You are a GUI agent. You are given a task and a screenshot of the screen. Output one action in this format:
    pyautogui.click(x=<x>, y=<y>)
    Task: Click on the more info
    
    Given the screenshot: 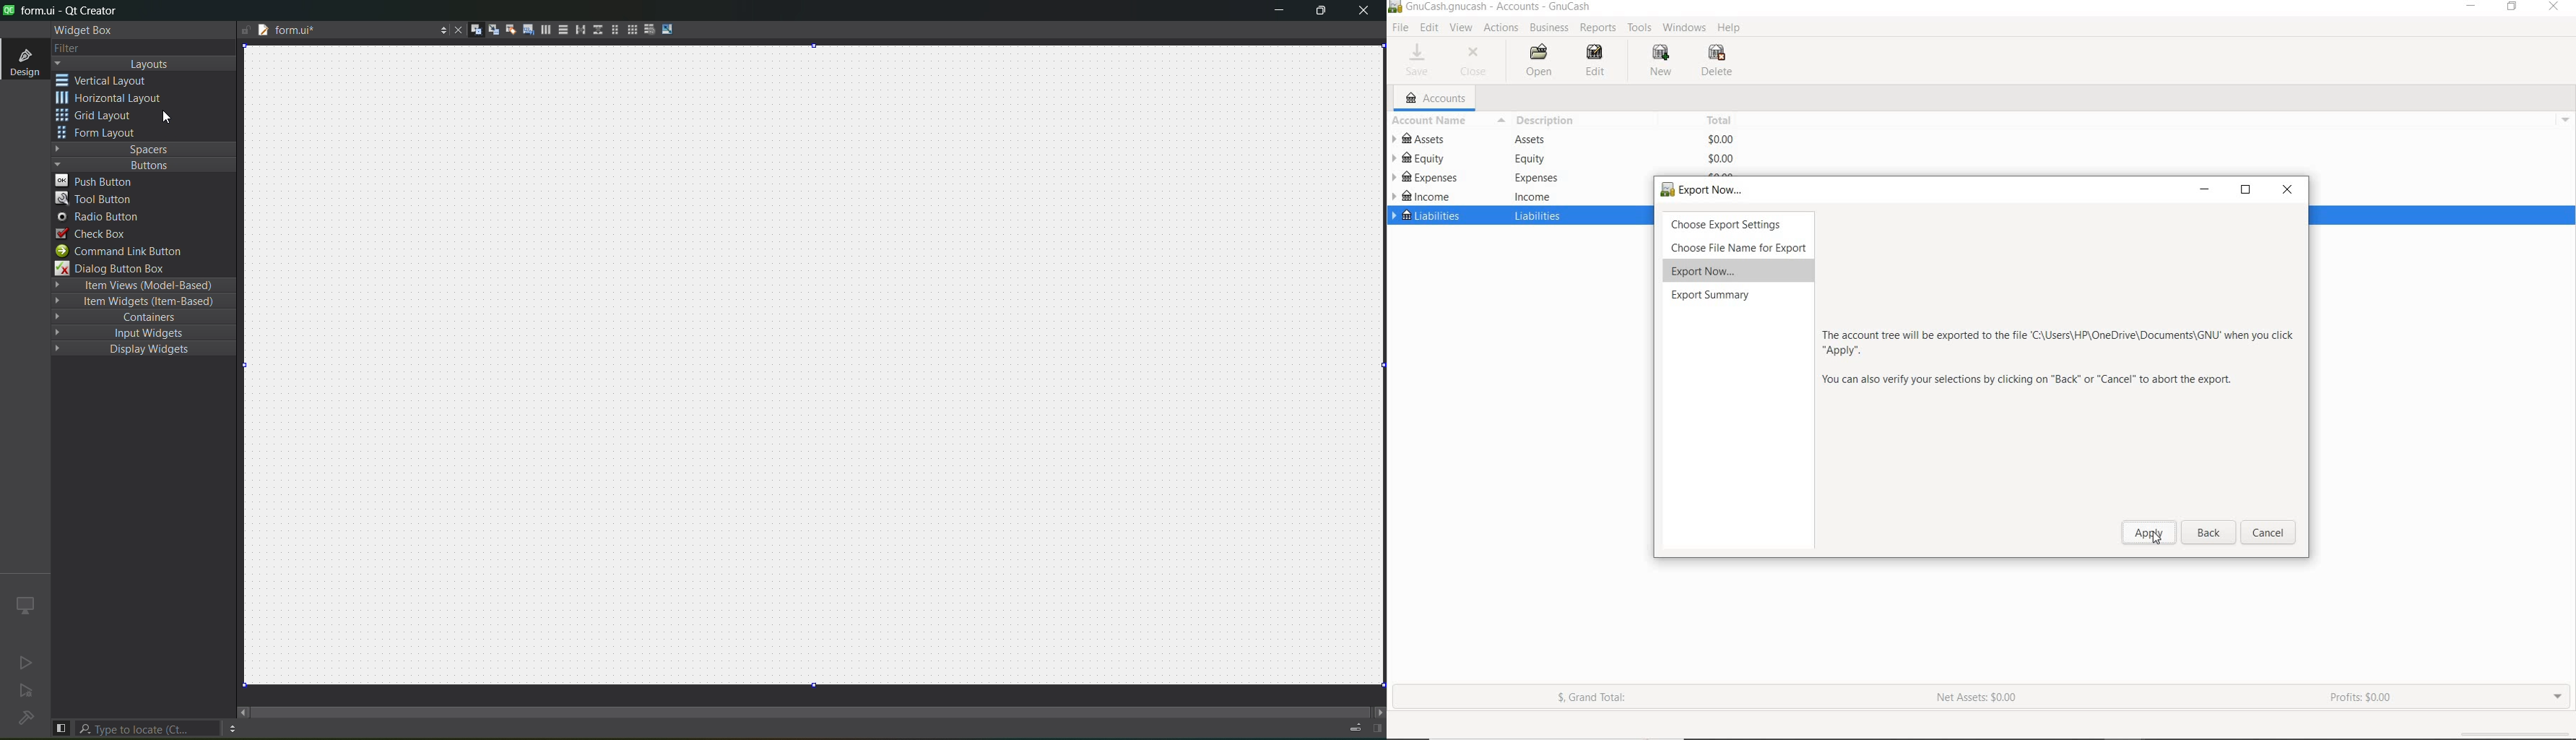 What is the action you would take?
    pyautogui.click(x=2060, y=372)
    